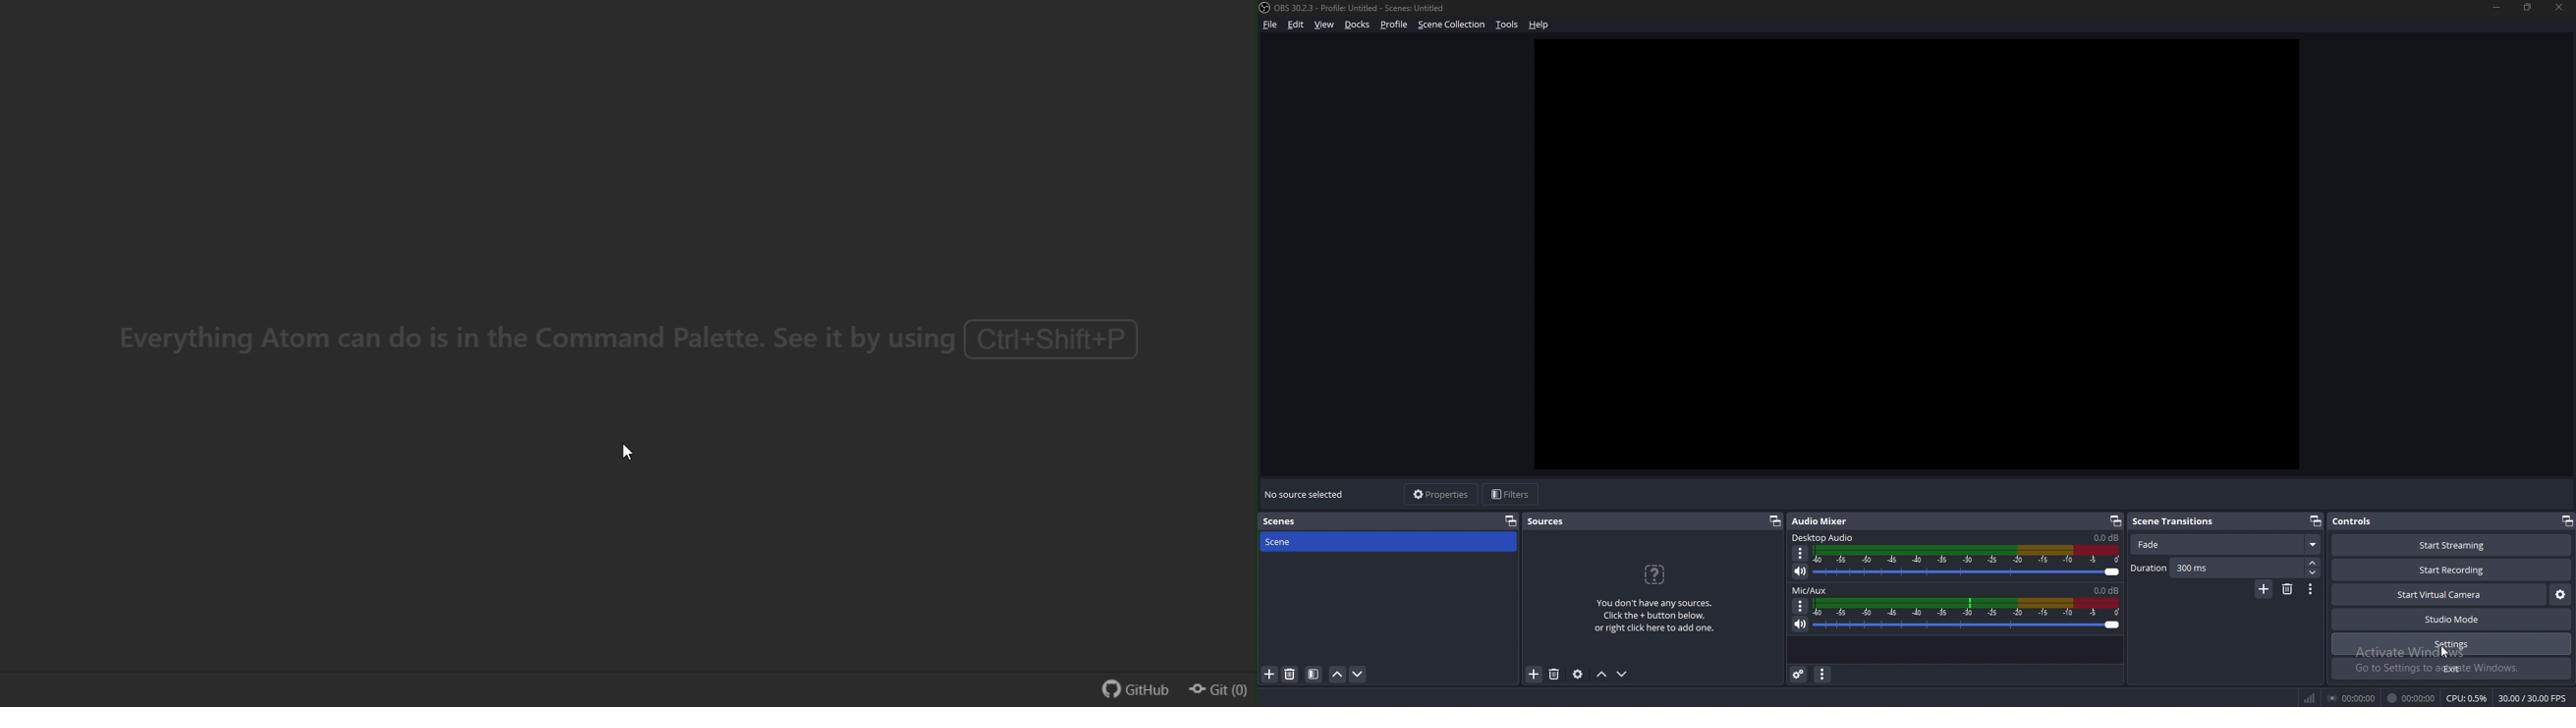 The width and height of the screenshot is (2576, 728). I want to click on options, so click(1800, 554).